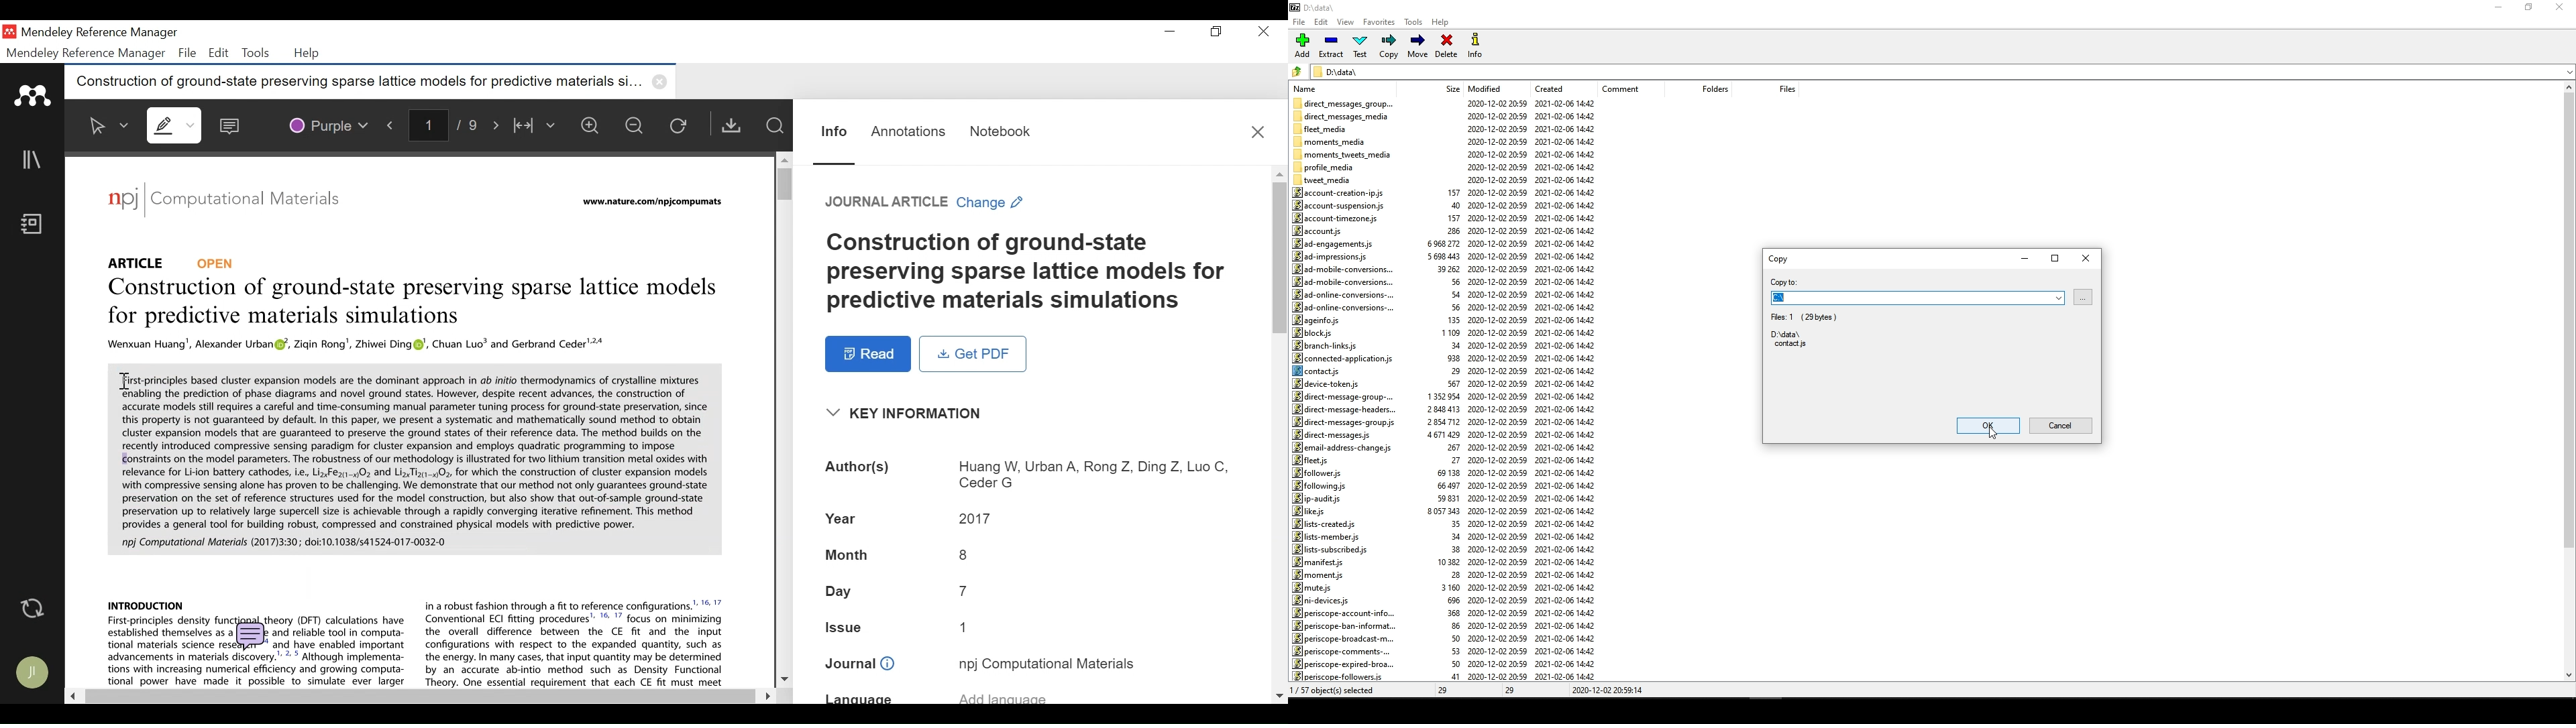 Image resolution: width=2576 pixels, height=728 pixels. Describe the element at coordinates (1513, 691) in the screenshot. I see `29` at that location.